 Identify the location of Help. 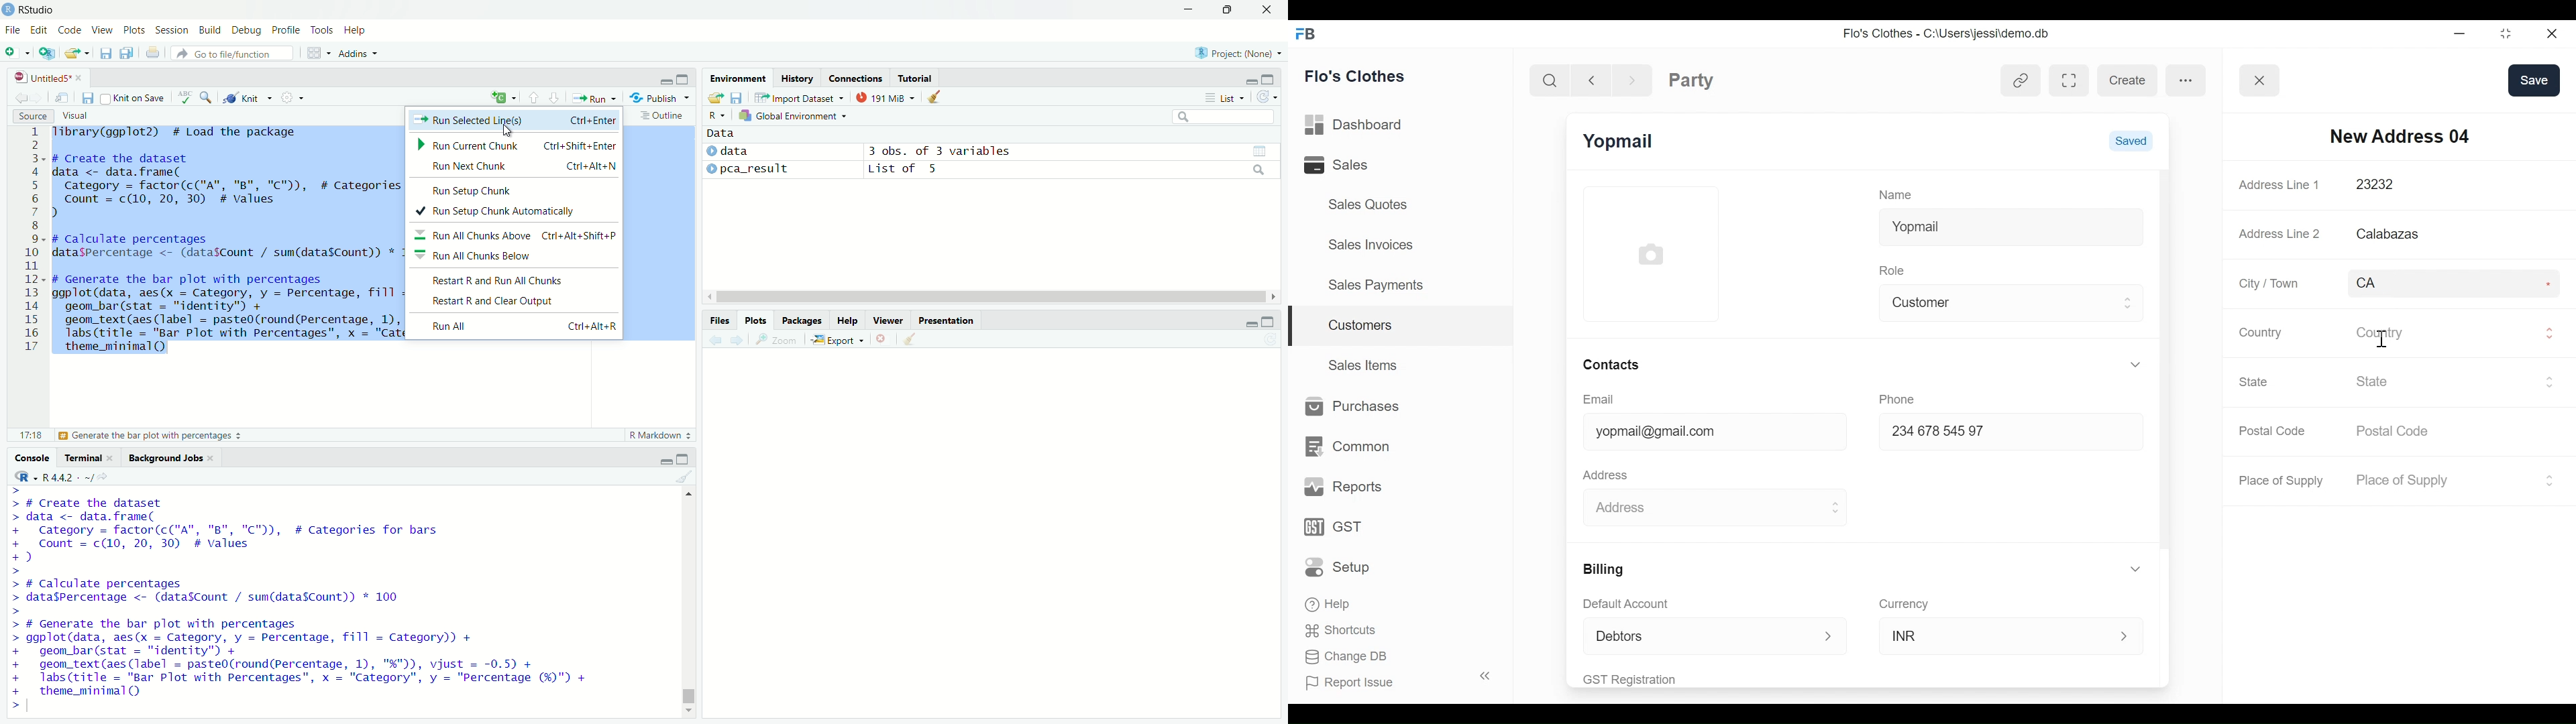
(1330, 602).